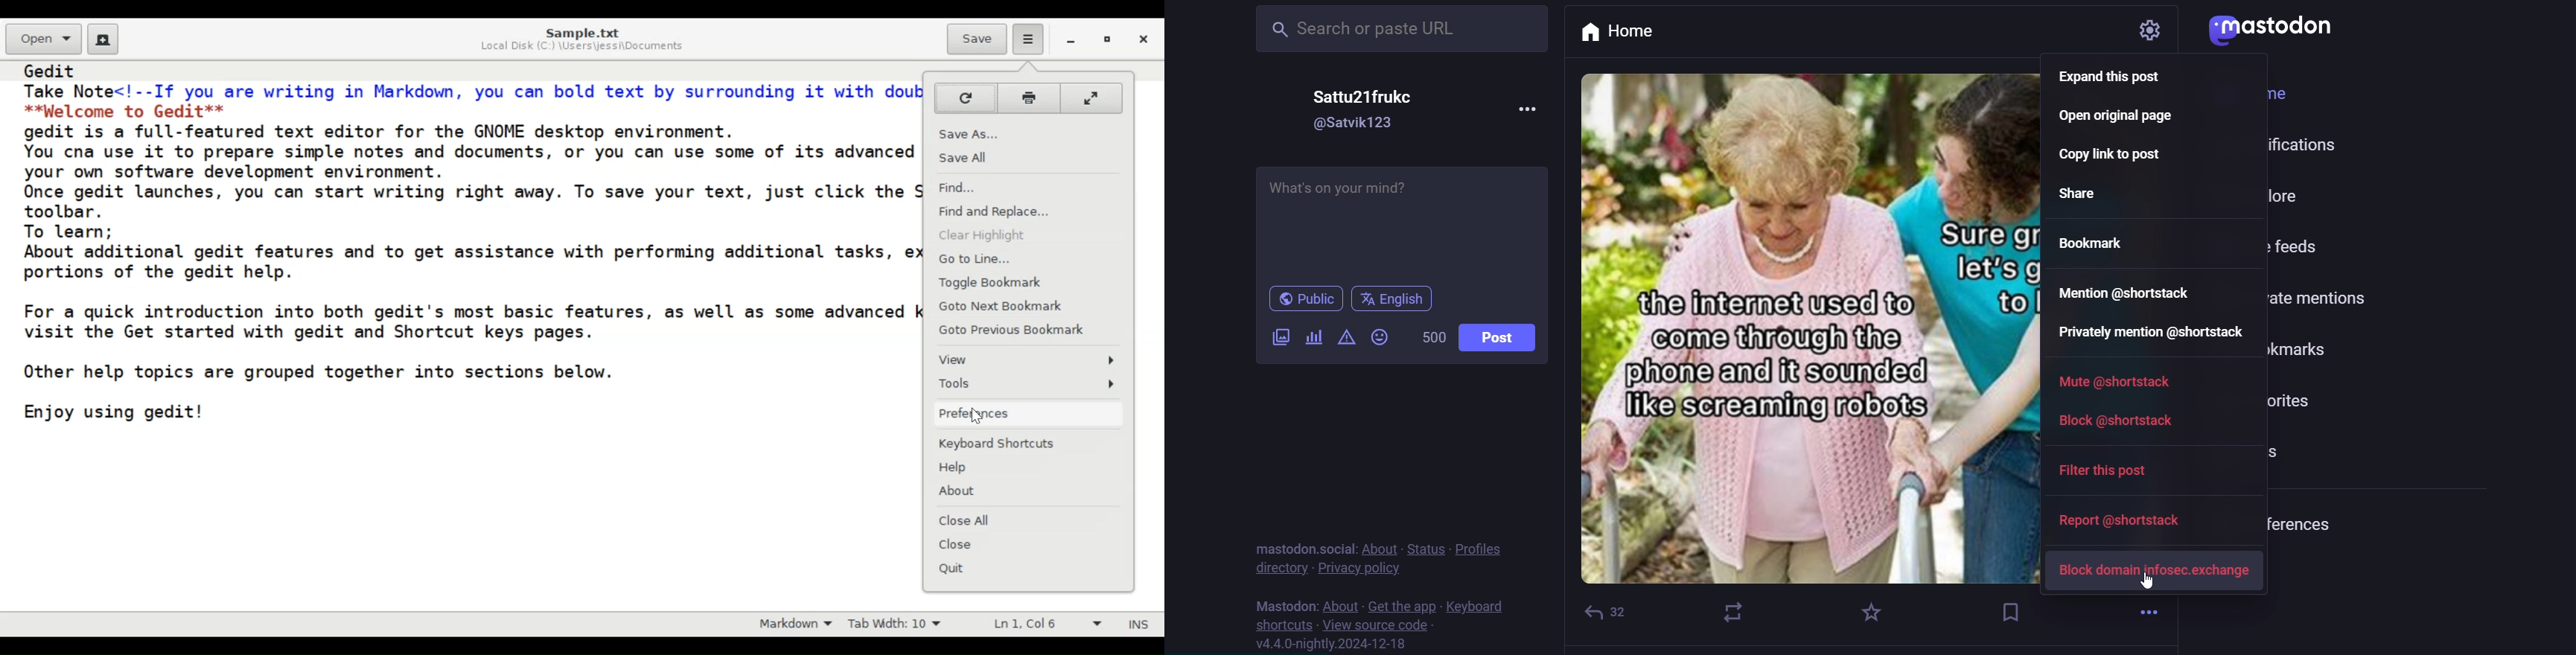 This screenshot has width=2576, height=672. What do you see at coordinates (2126, 290) in the screenshot?
I see `mention` at bounding box center [2126, 290].